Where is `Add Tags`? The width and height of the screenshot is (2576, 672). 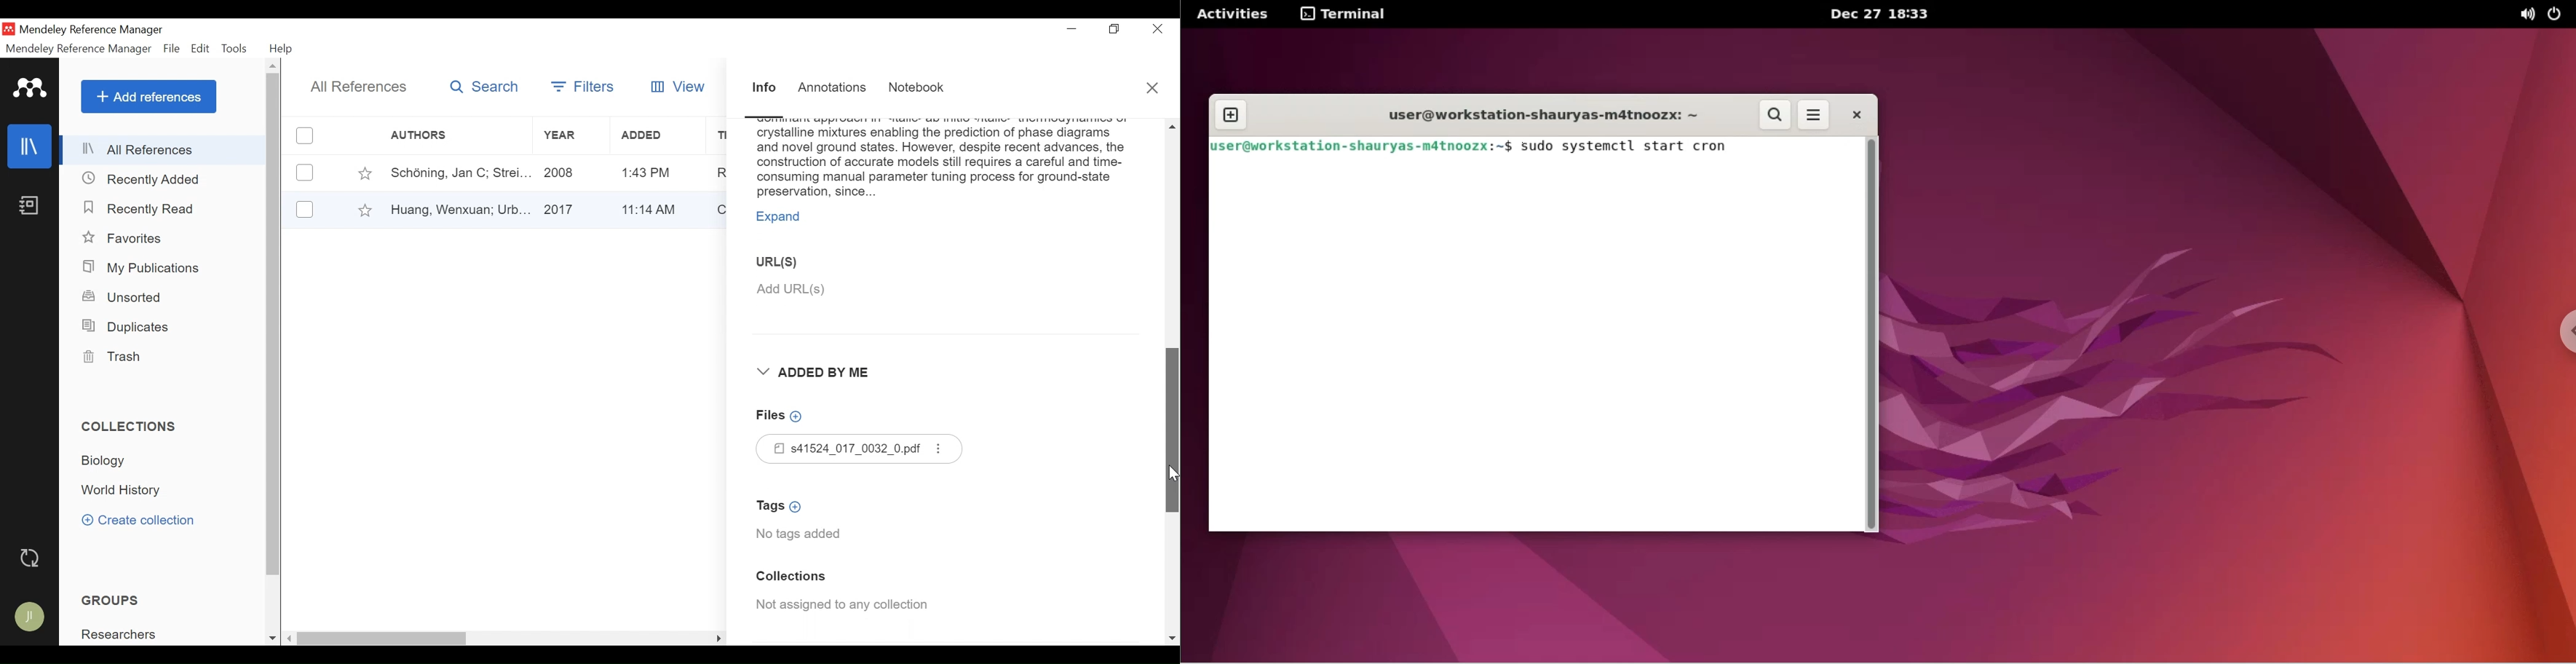
Add Tags is located at coordinates (783, 507).